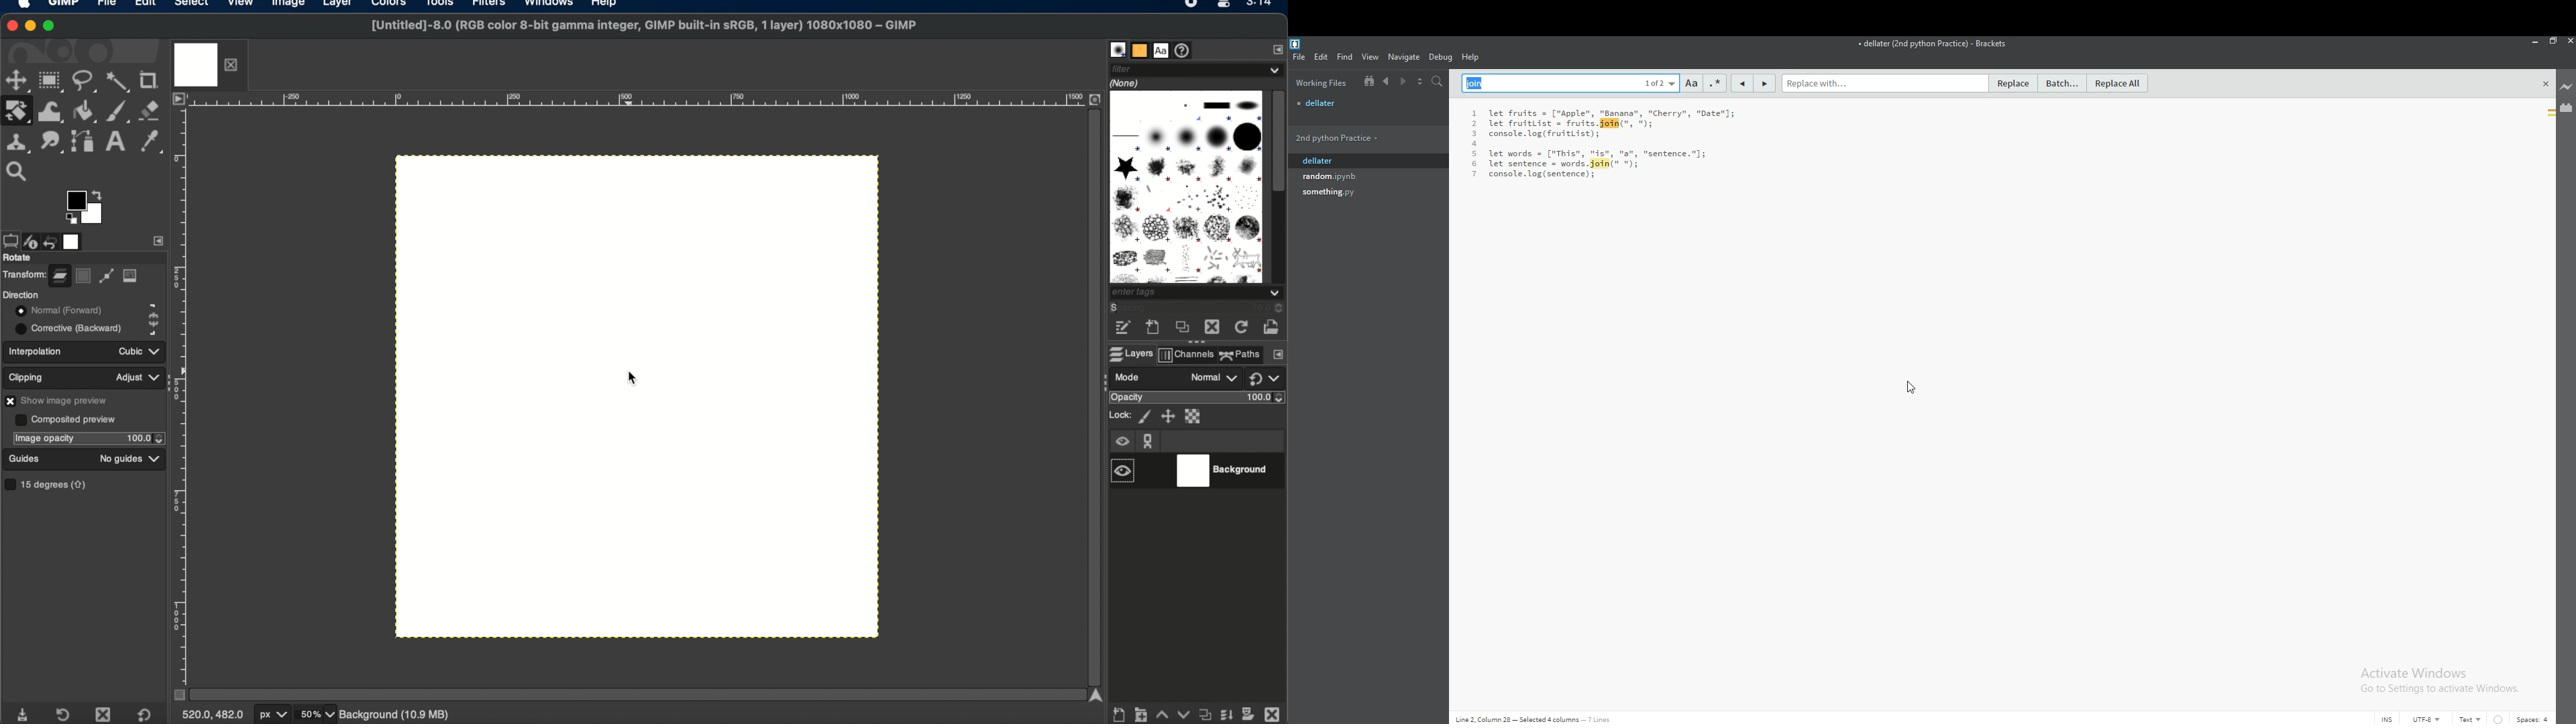 The image size is (2576, 728). Describe the element at coordinates (9, 240) in the screenshot. I see `tool options` at that location.